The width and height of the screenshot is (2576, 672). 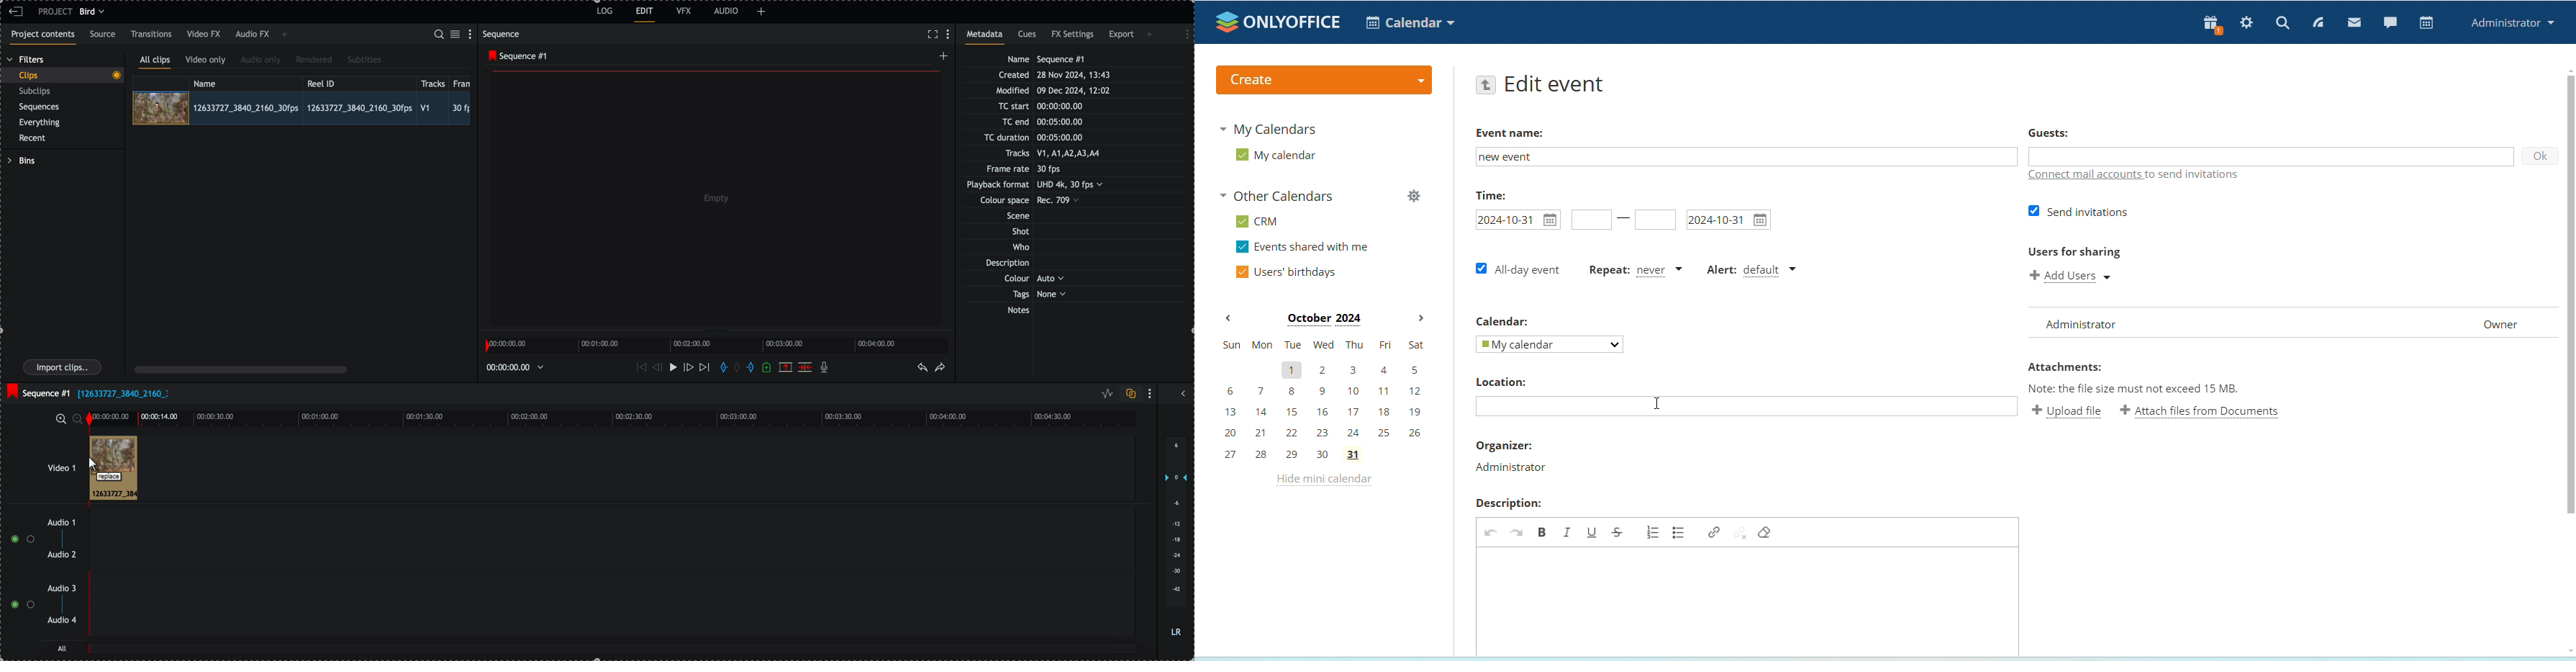 What do you see at coordinates (941, 368) in the screenshot?
I see `redo` at bounding box center [941, 368].